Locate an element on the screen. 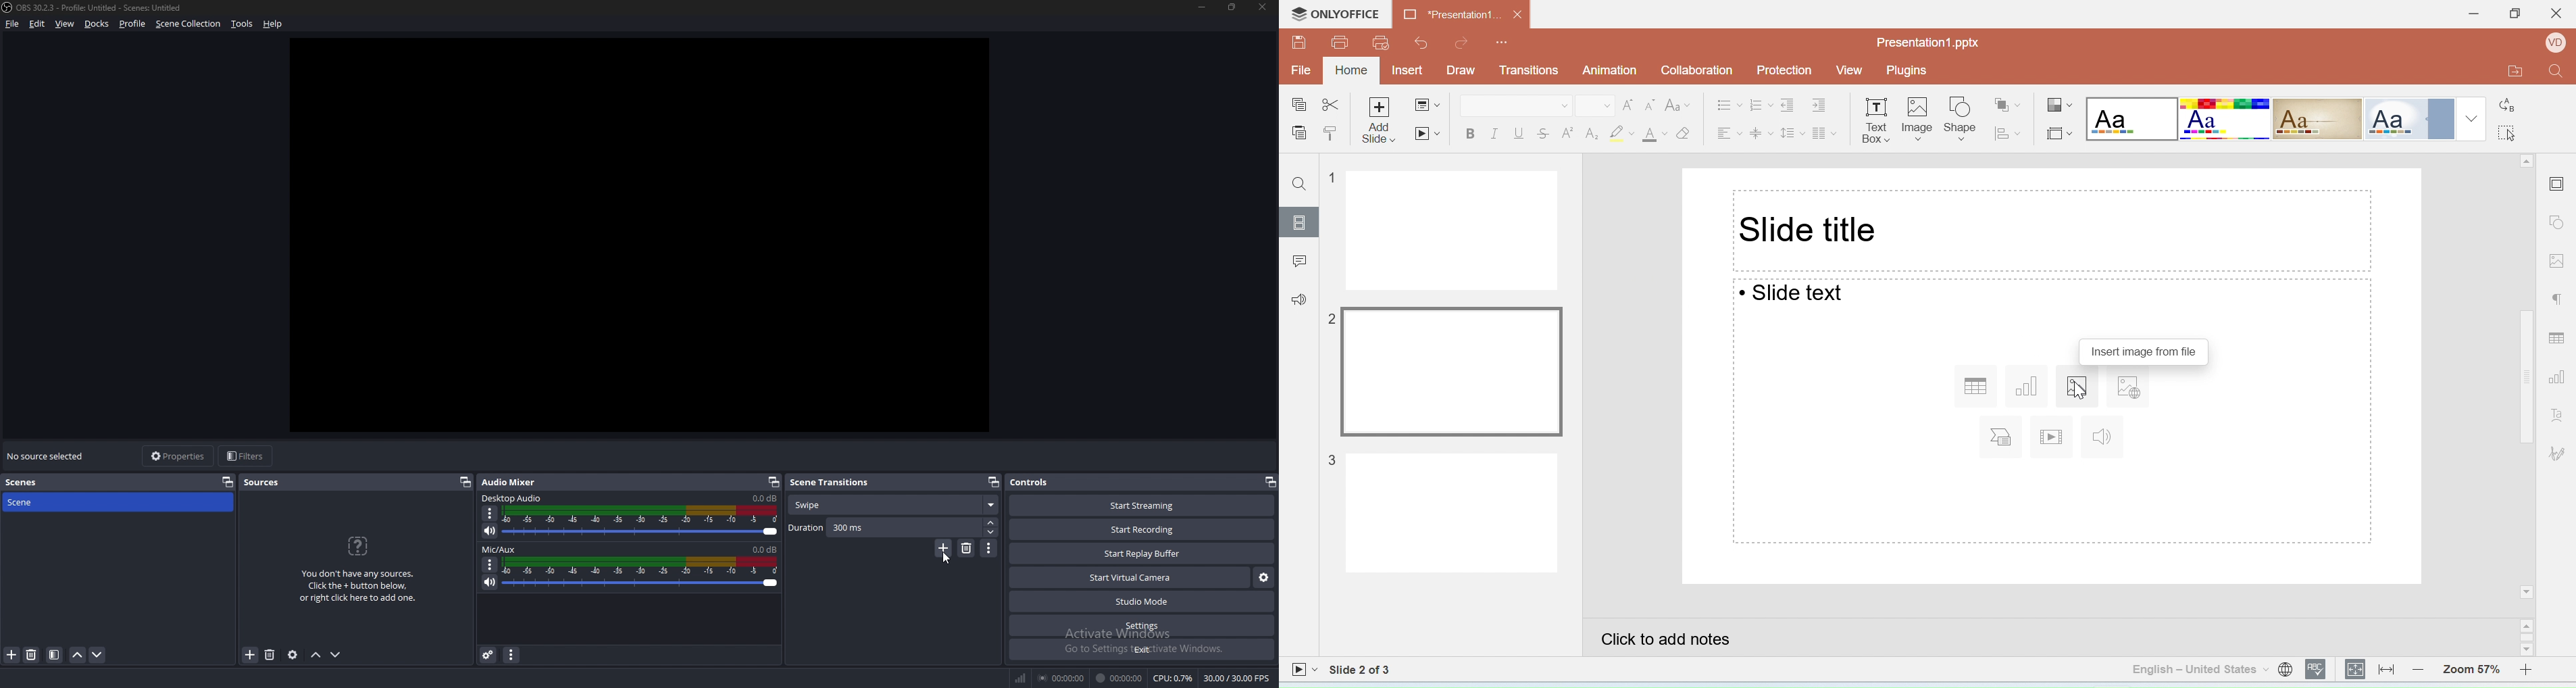  scene is located at coordinates (44, 503).